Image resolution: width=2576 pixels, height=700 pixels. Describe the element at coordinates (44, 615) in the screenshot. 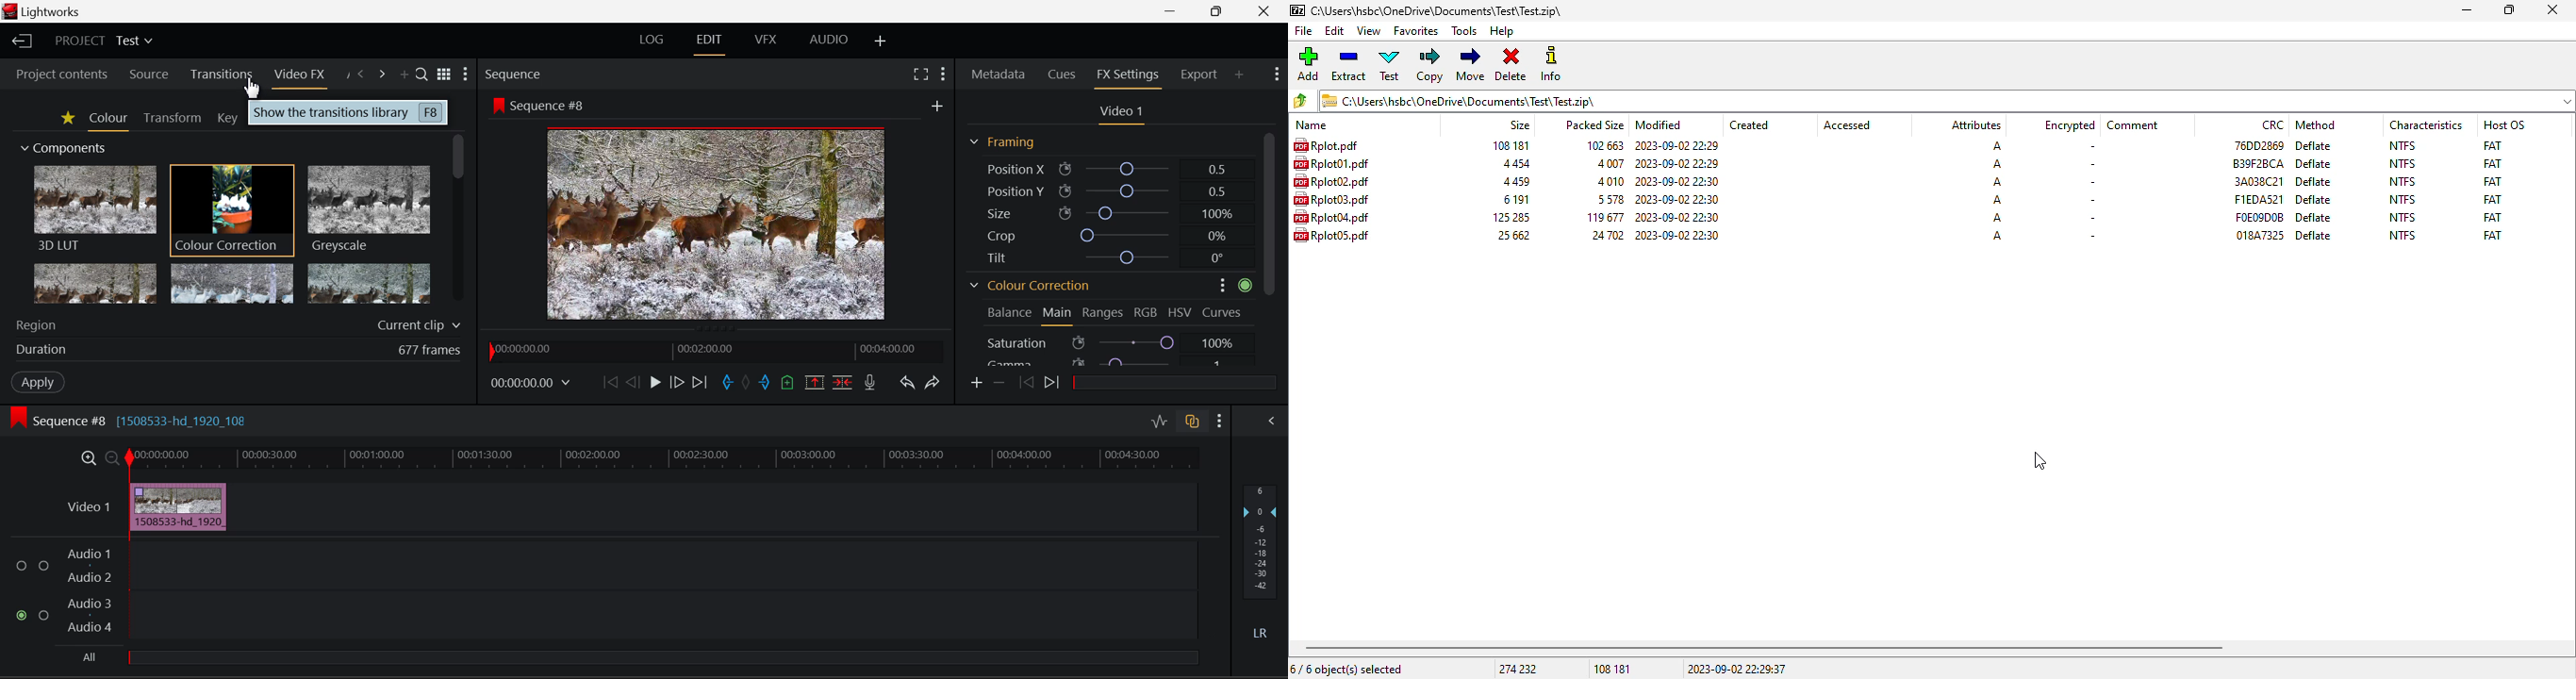

I see `Audio Input Checkbox` at that location.